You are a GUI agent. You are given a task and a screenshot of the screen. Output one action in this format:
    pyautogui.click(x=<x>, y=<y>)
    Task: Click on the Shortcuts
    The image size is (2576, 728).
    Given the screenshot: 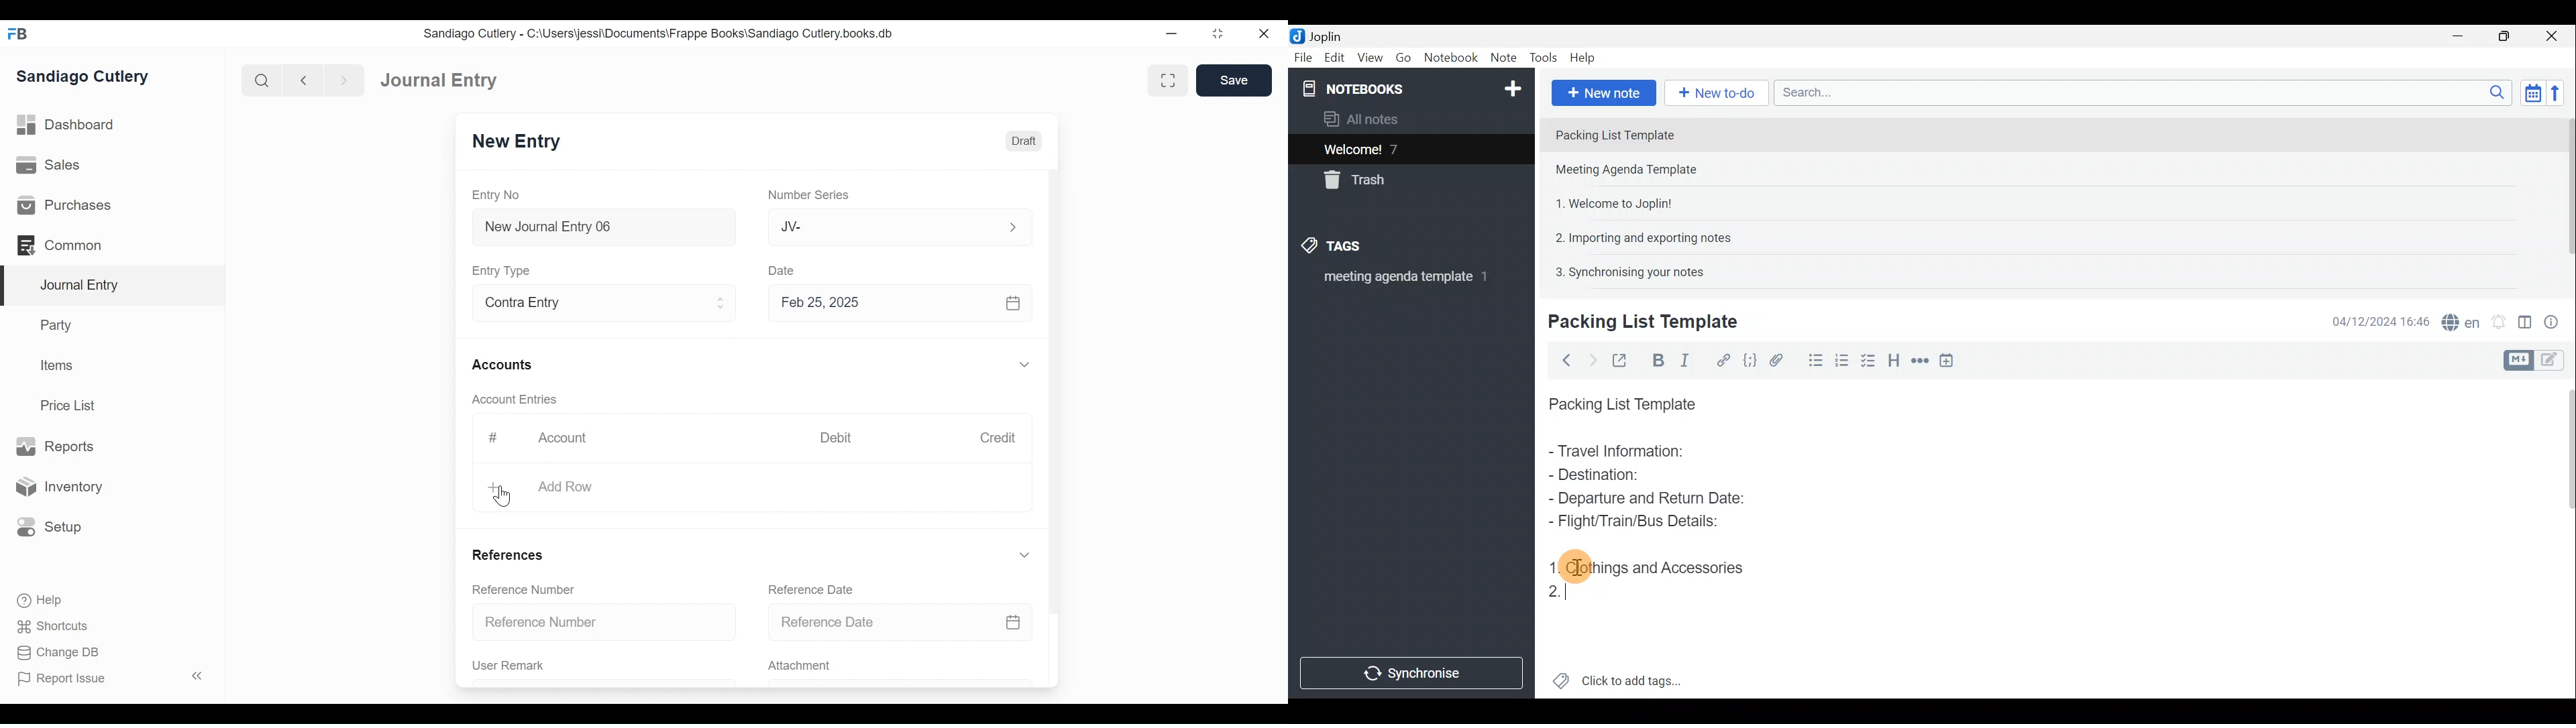 What is the action you would take?
    pyautogui.click(x=56, y=626)
    